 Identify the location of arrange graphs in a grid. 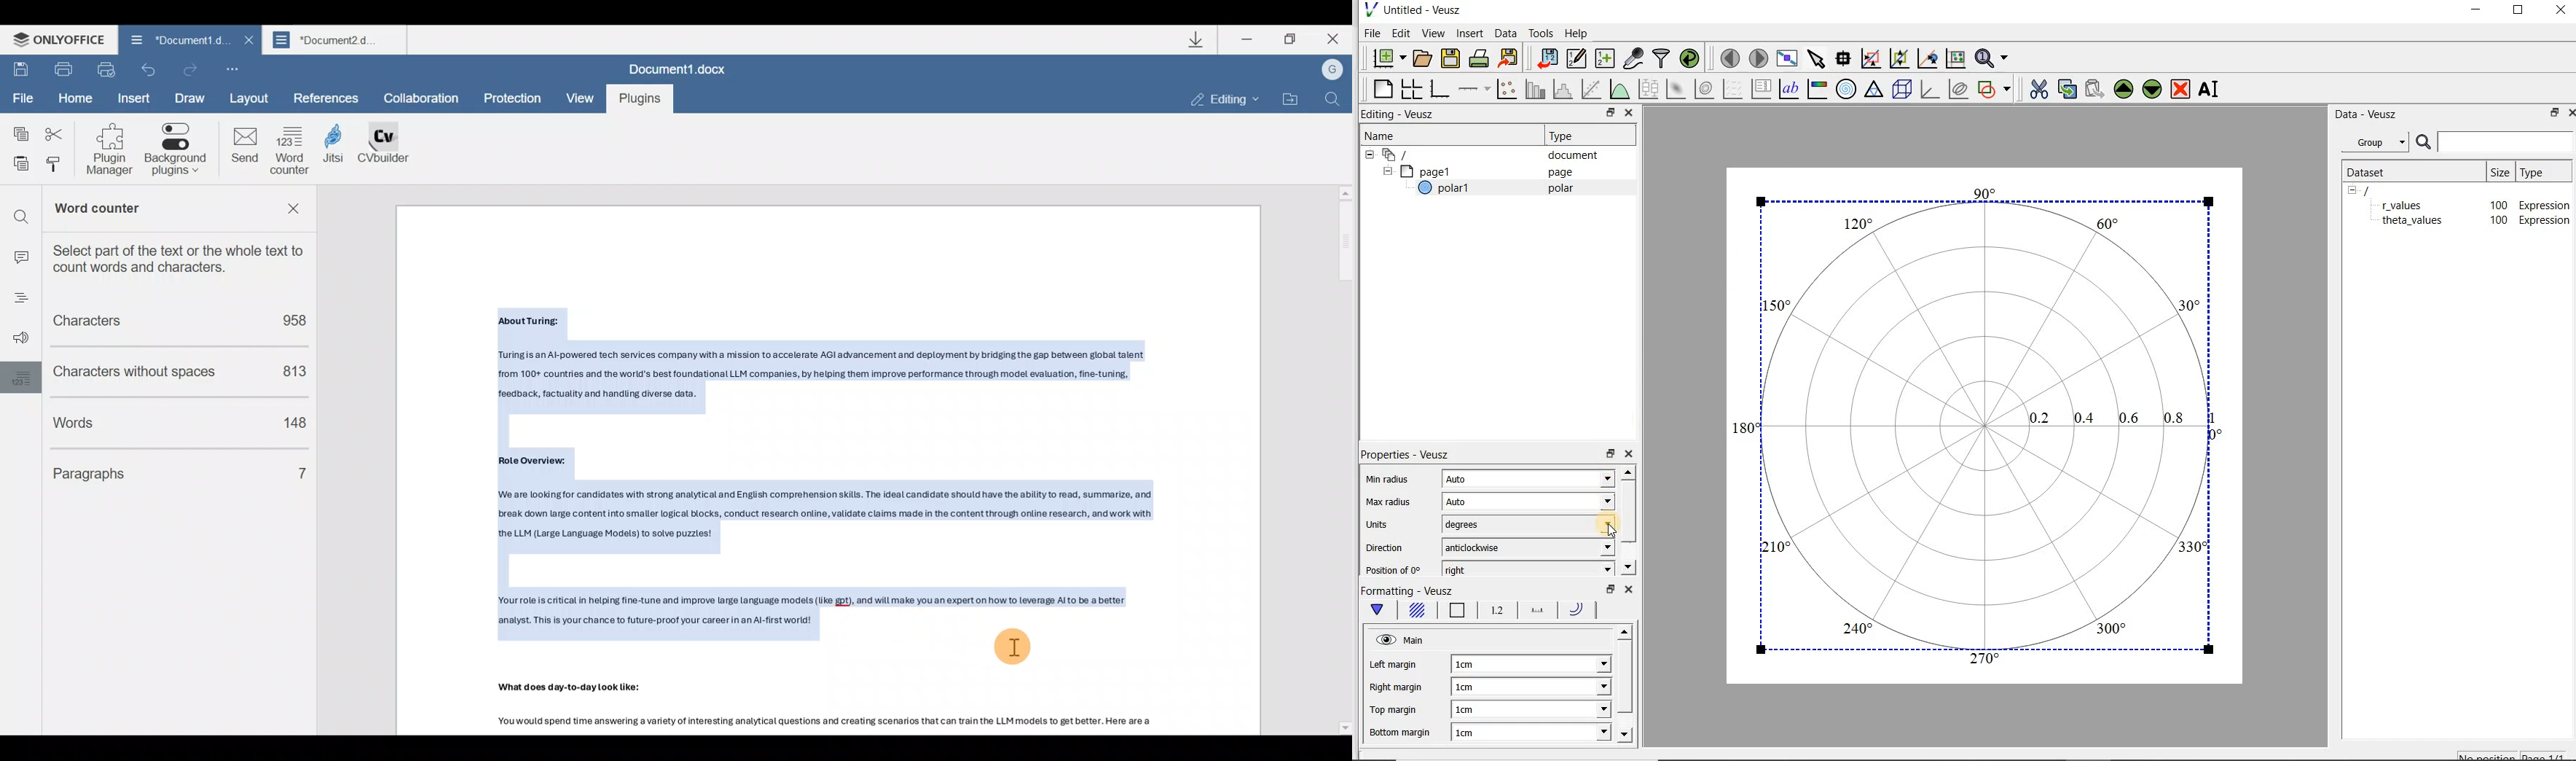
(1410, 88).